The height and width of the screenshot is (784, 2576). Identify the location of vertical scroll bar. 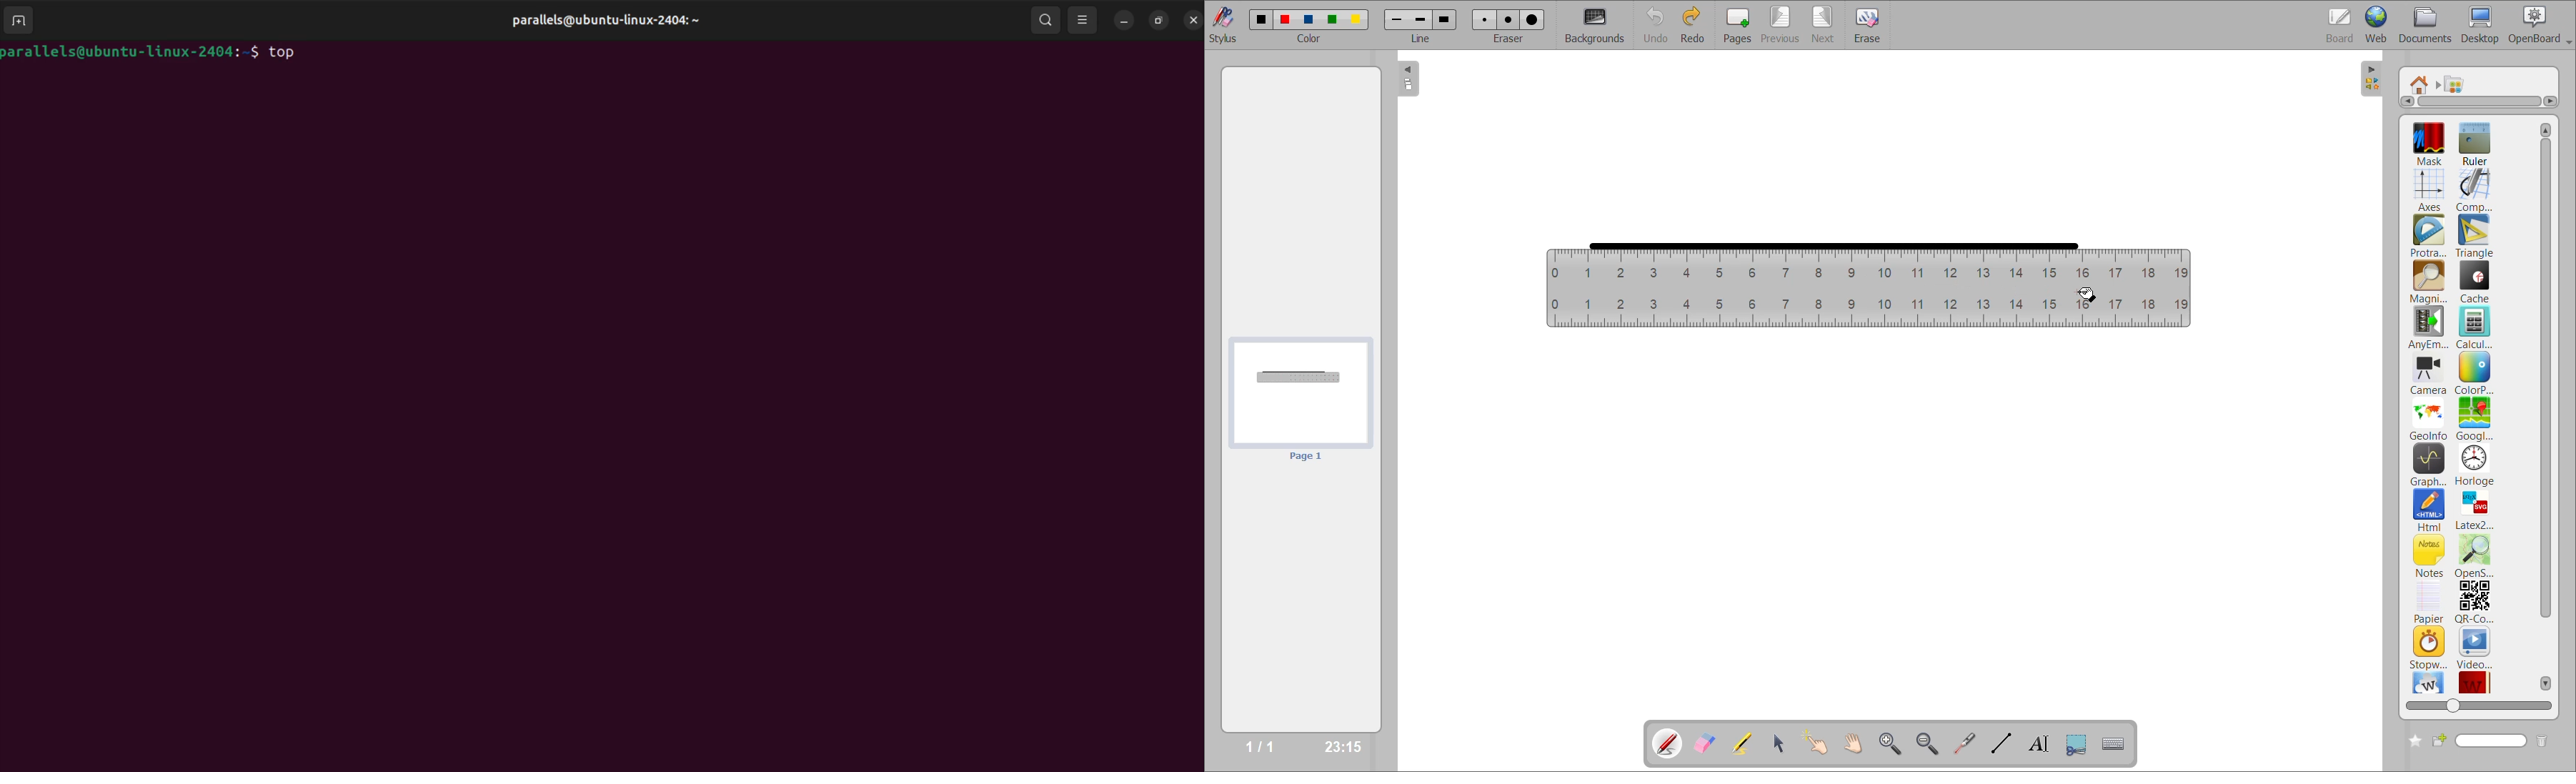
(2547, 406).